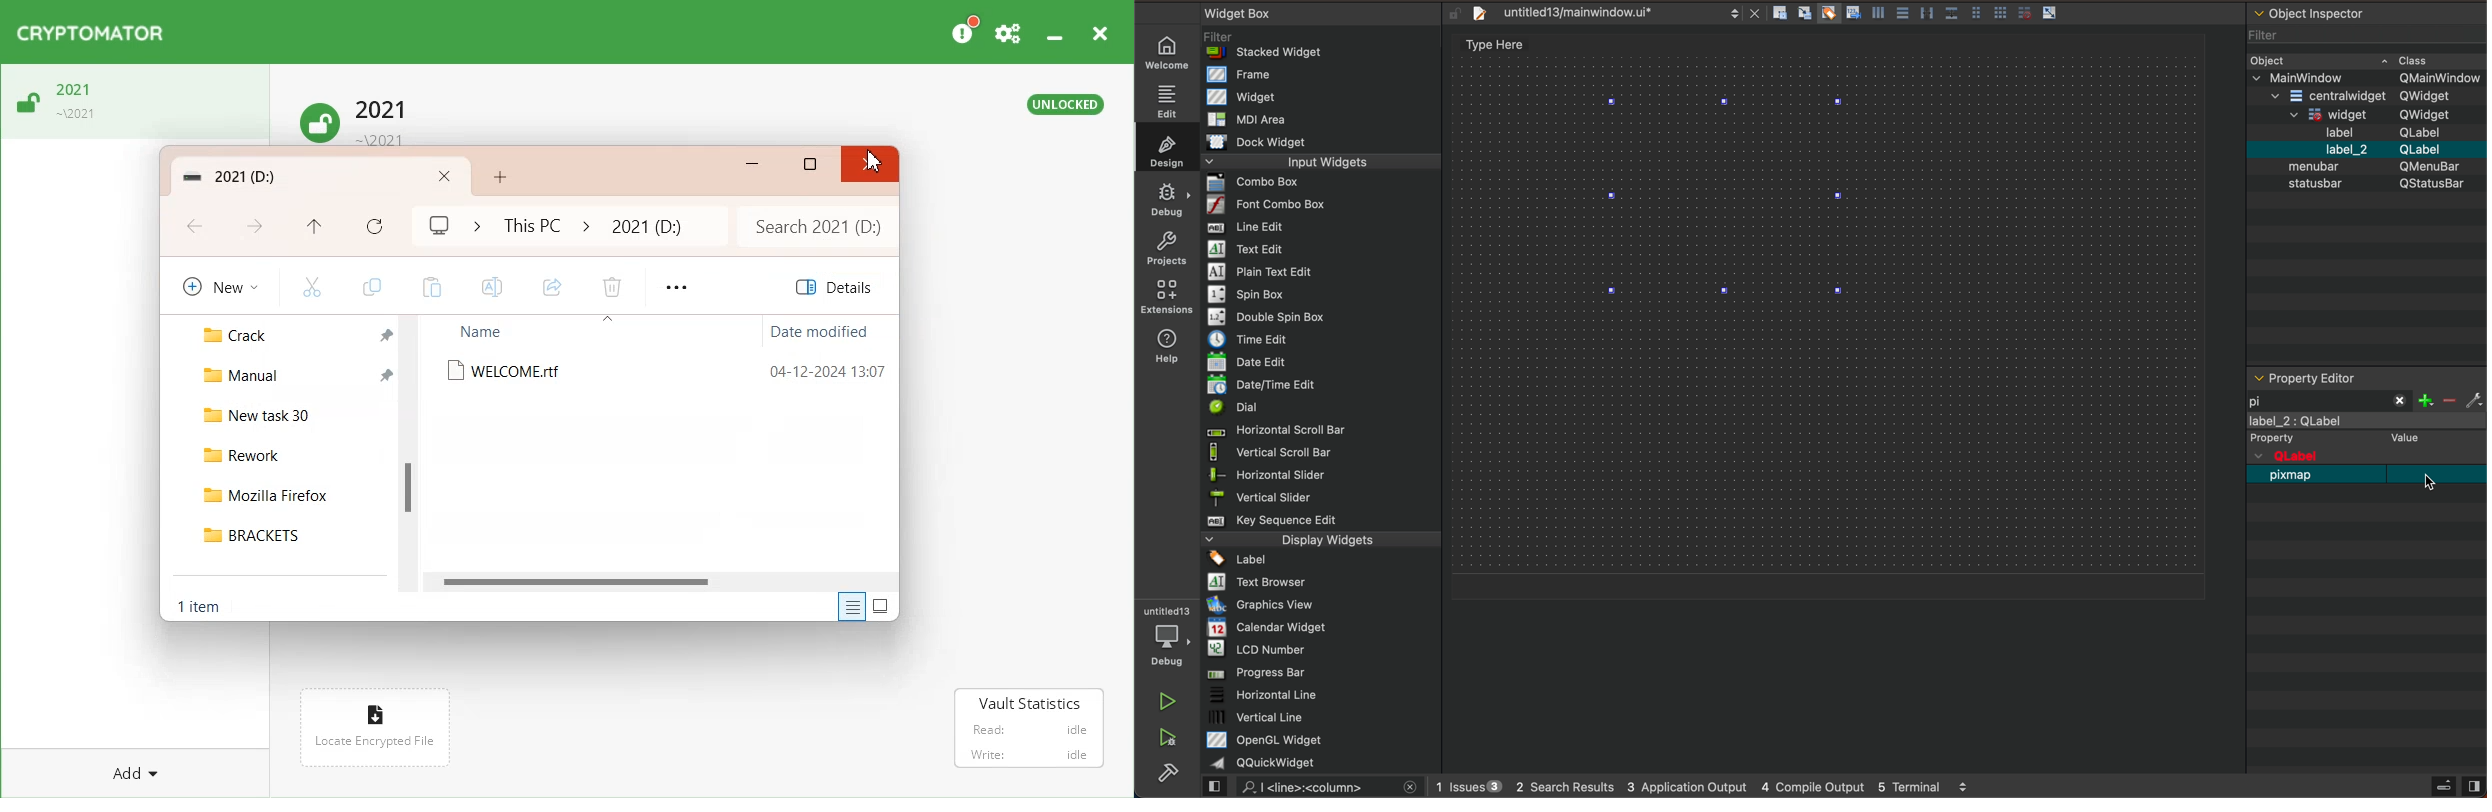 The width and height of the screenshot is (2492, 812). What do you see at coordinates (2370, 475) in the screenshot?
I see `pixmap` at bounding box center [2370, 475].